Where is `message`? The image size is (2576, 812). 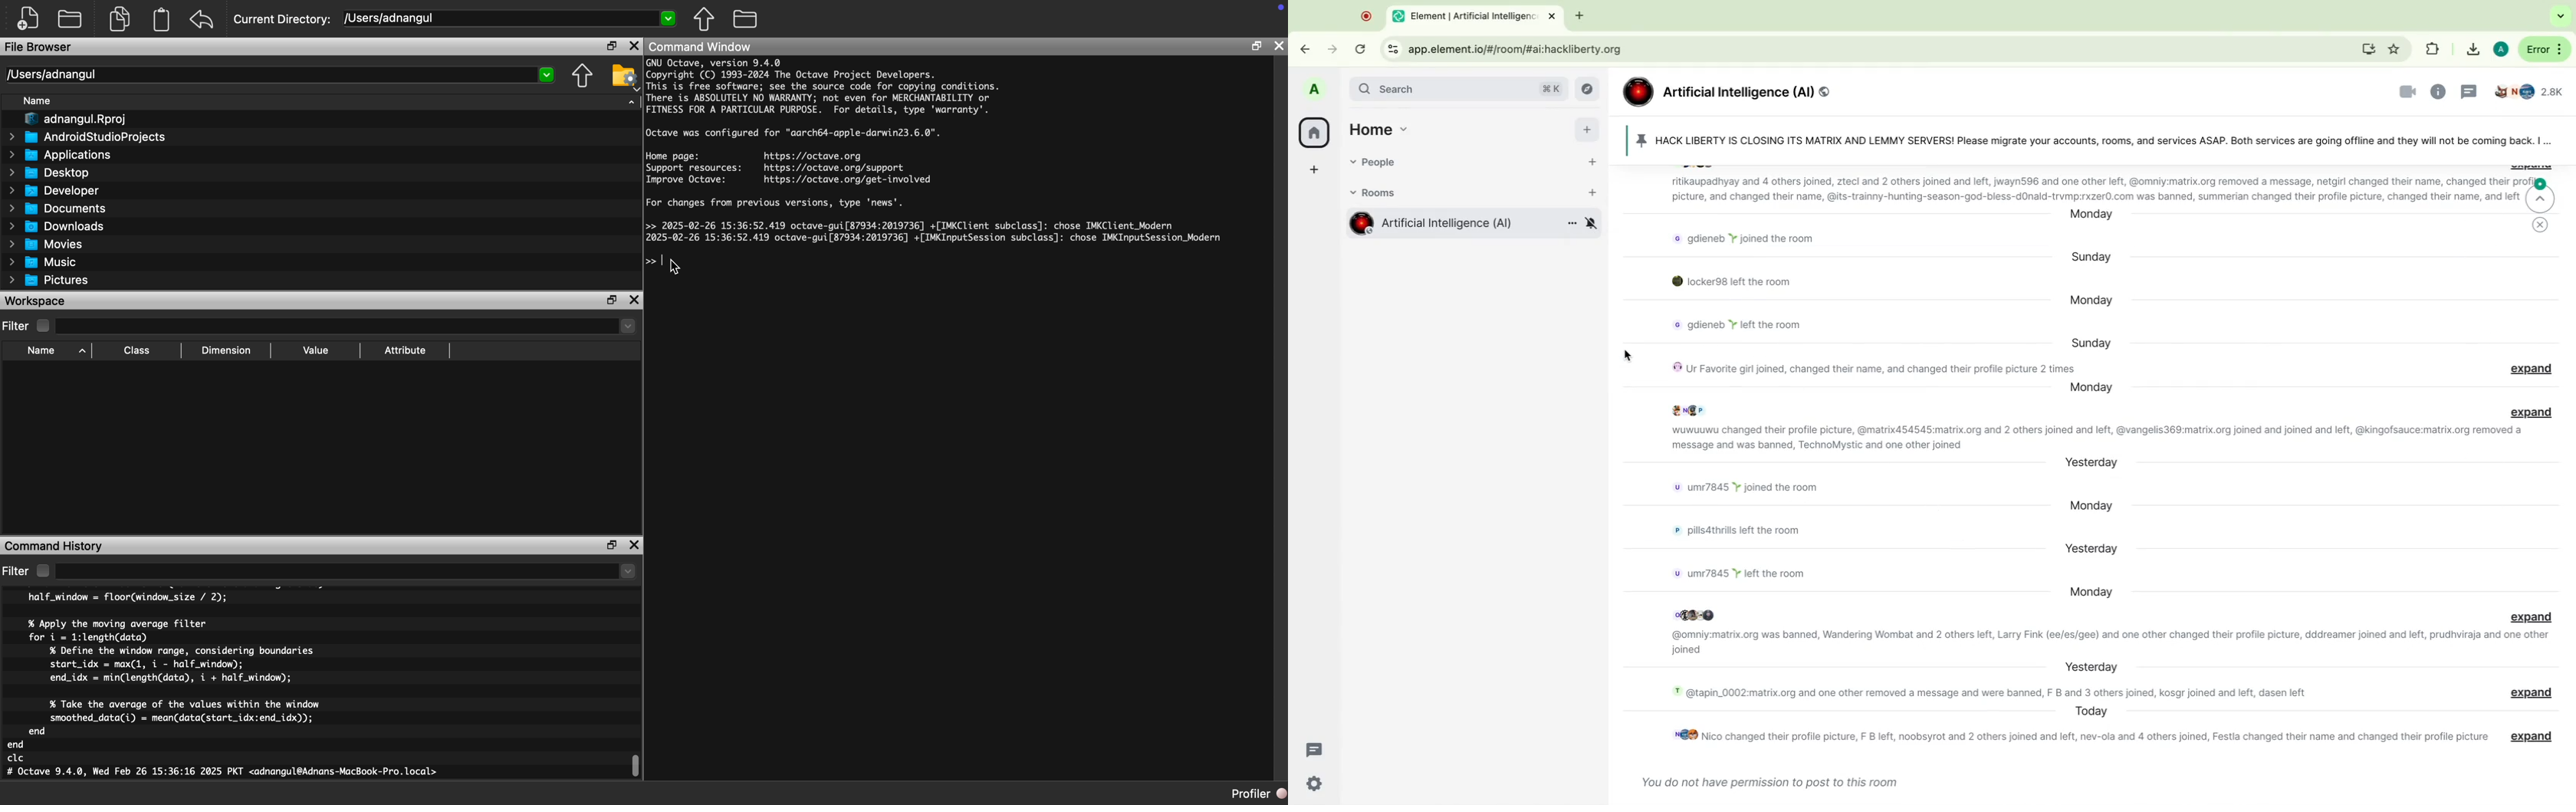
message is located at coordinates (1749, 570).